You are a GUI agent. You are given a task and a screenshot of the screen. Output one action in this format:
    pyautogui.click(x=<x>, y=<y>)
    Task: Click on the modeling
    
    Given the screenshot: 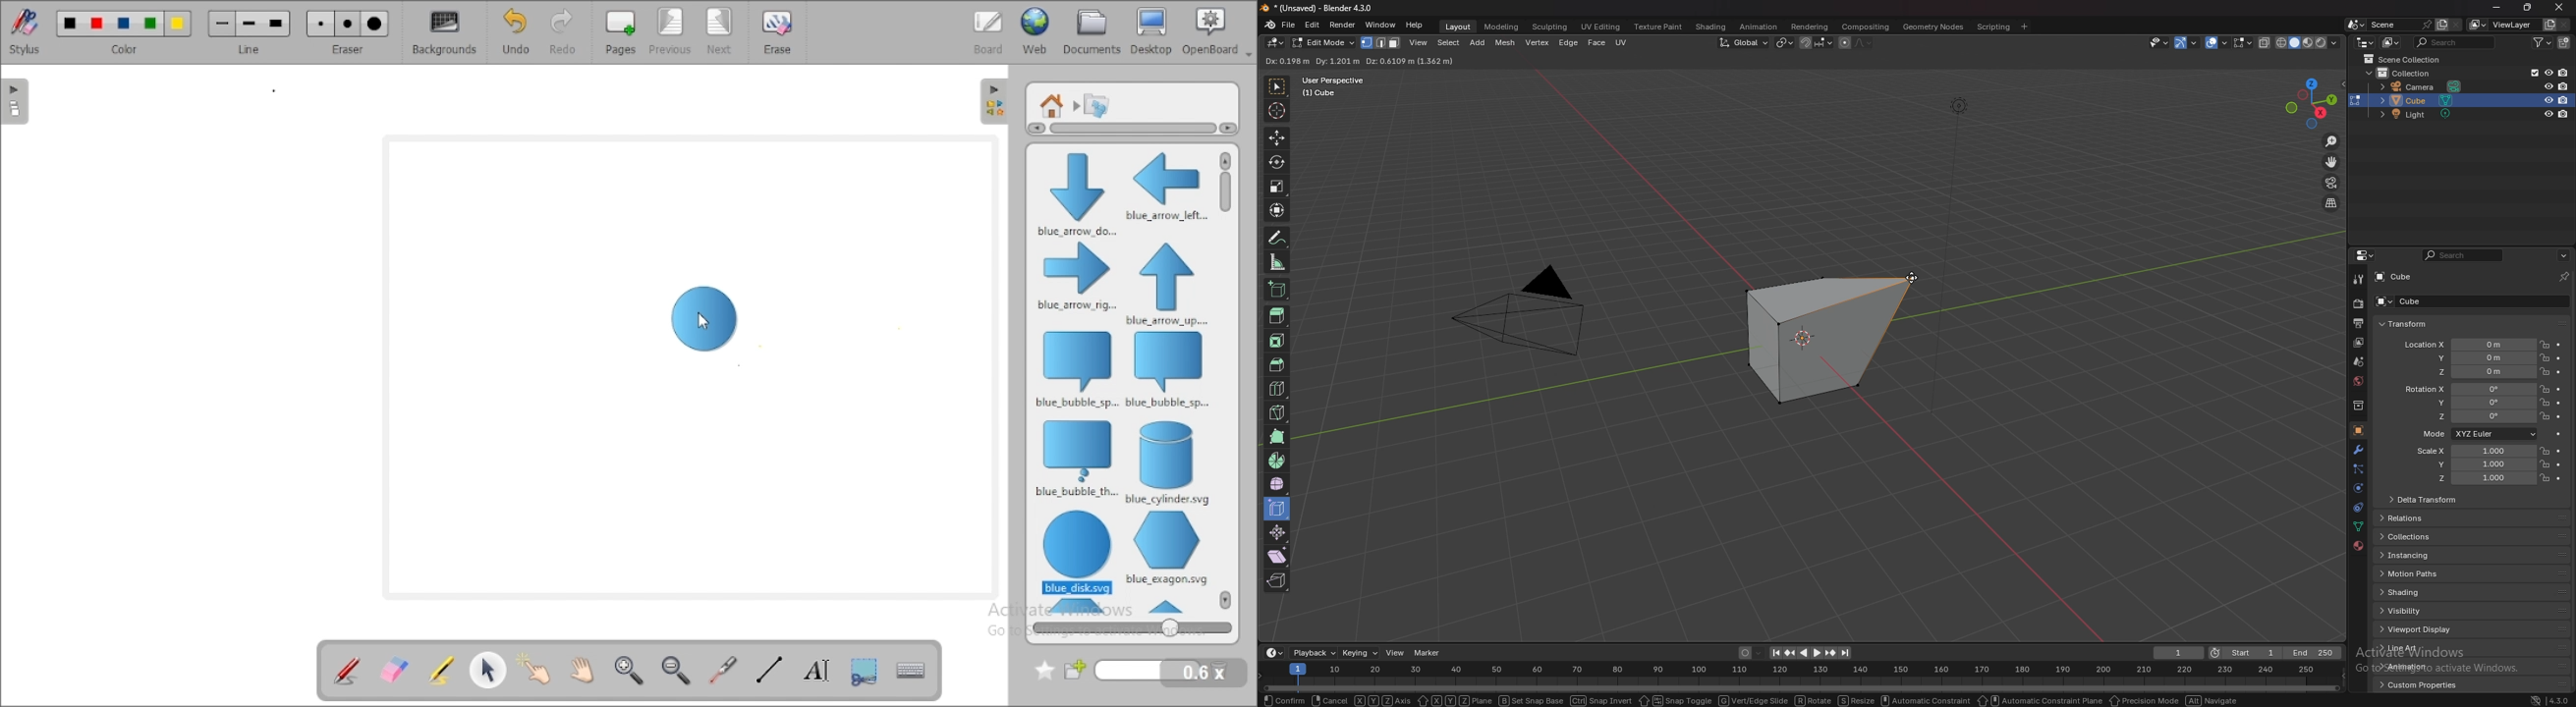 What is the action you would take?
    pyautogui.click(x=1501, y=27)
    